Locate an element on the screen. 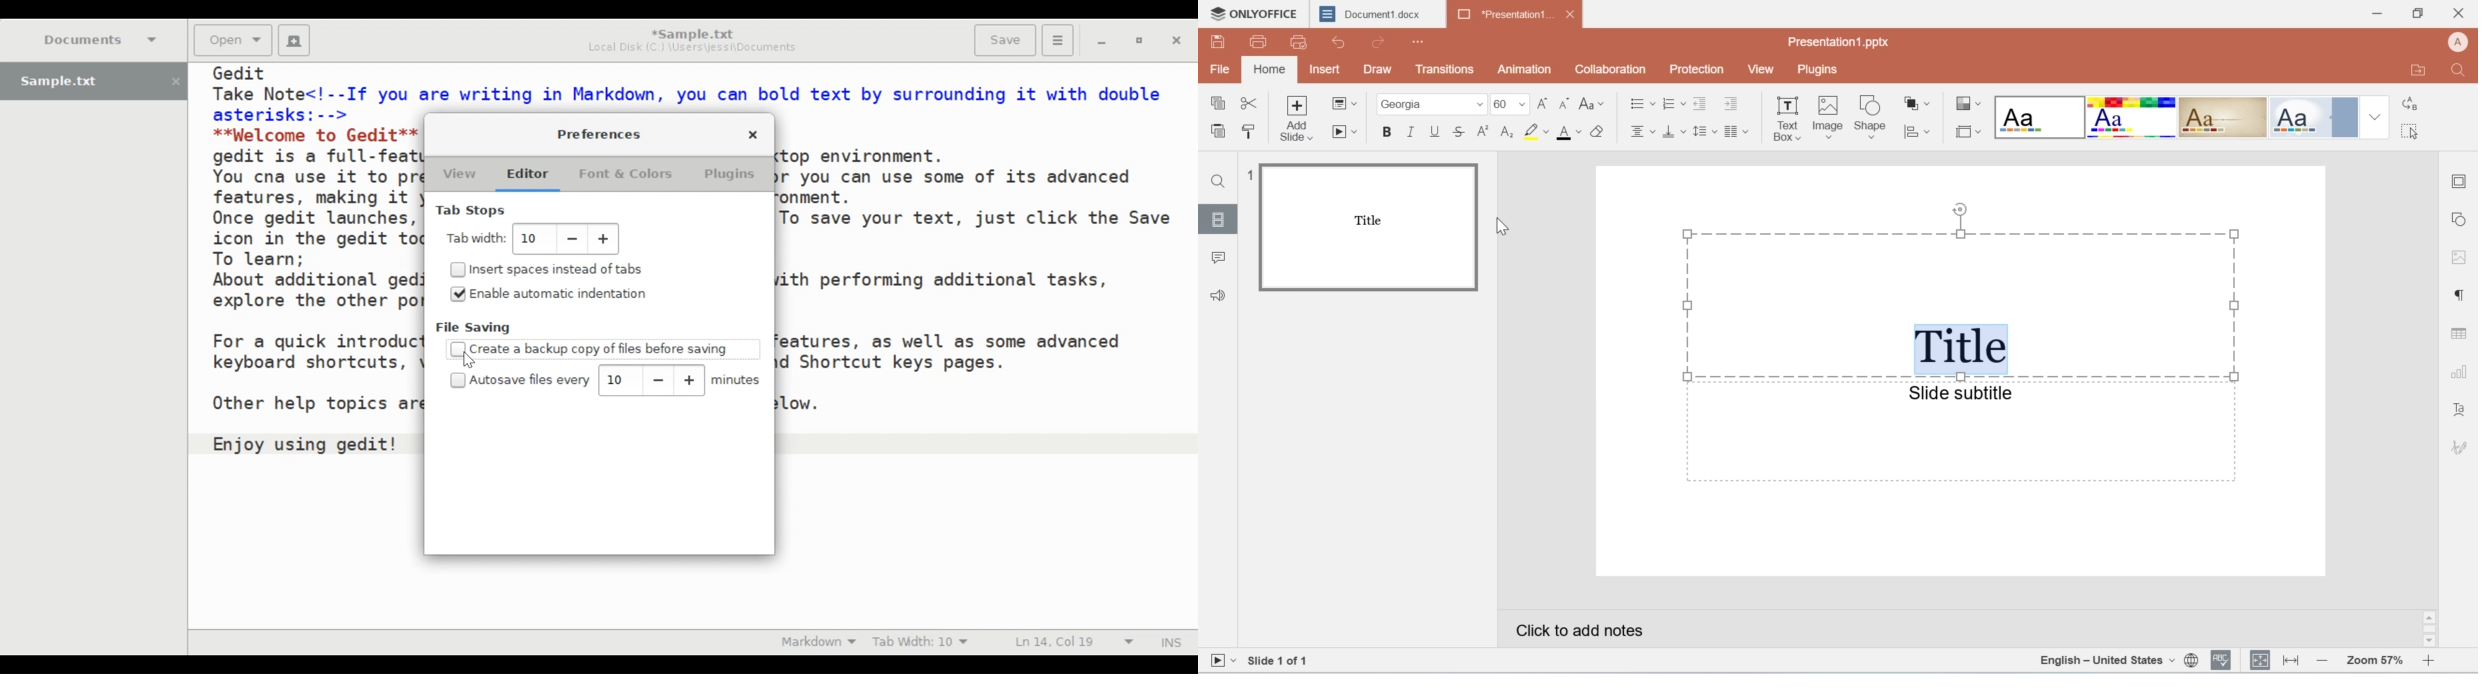  Menu is located at coordinates (1420, 42).